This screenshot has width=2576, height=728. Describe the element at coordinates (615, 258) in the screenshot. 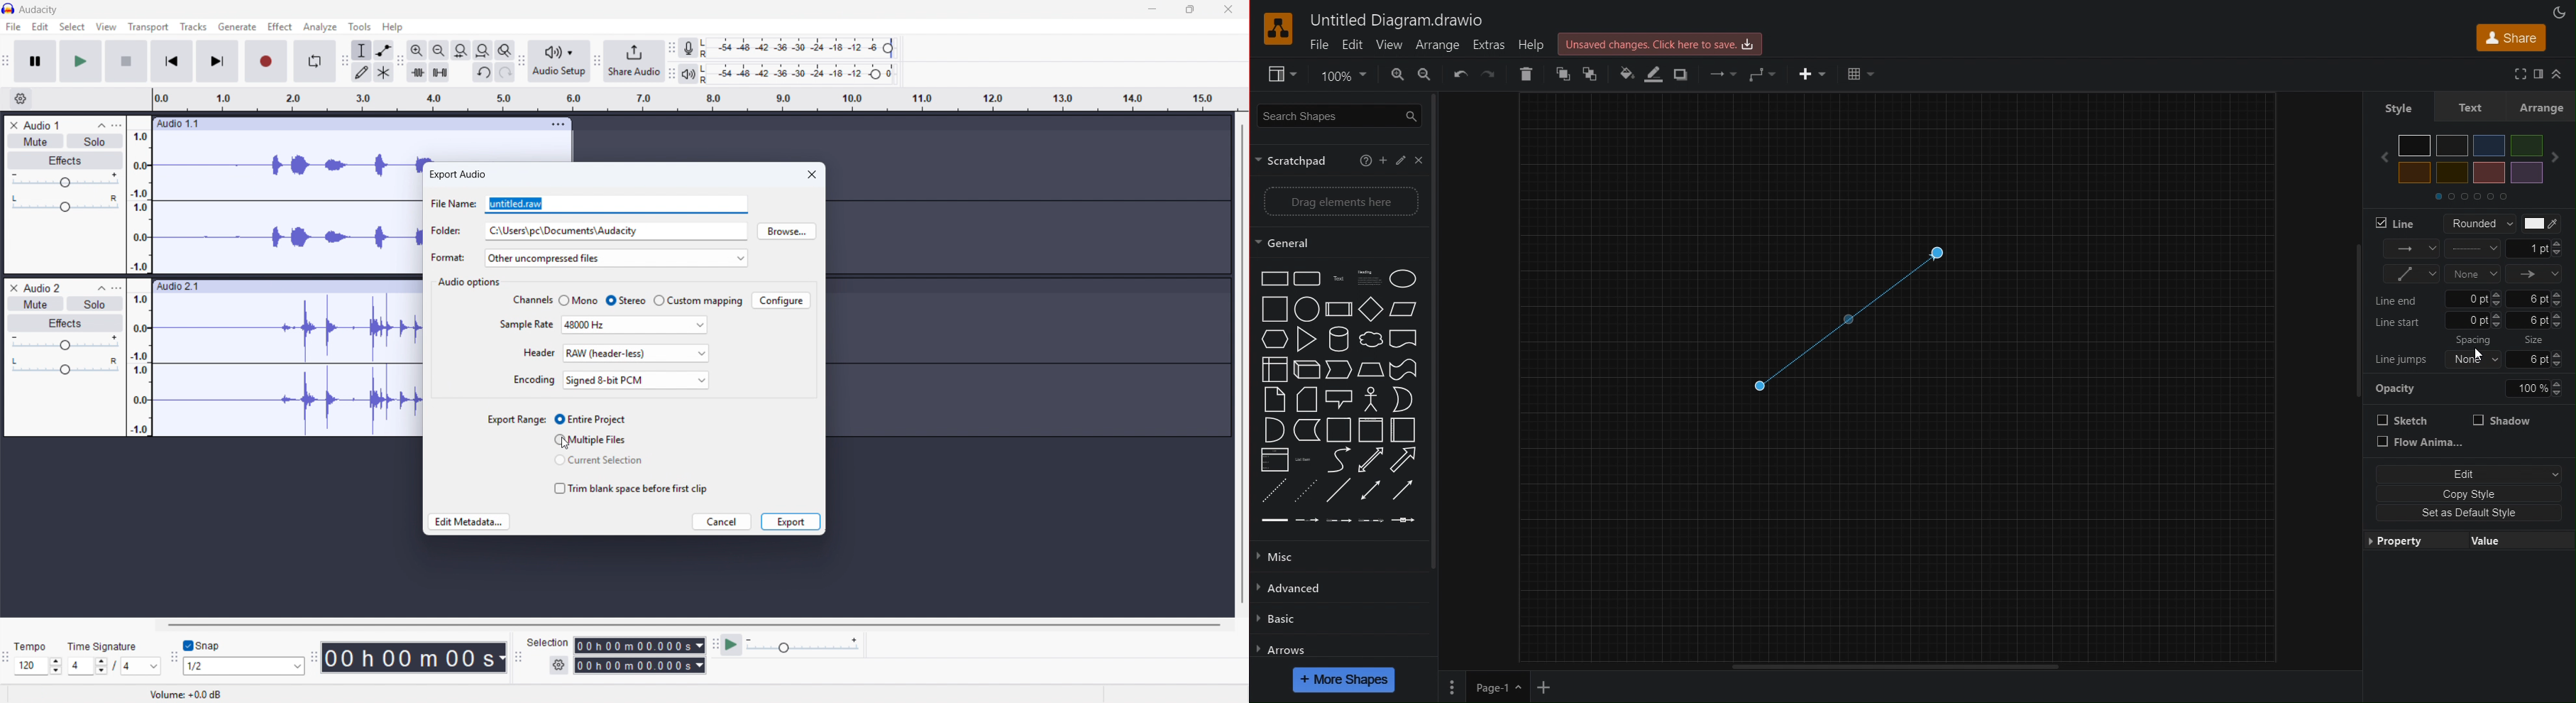

I see `Save format ` at that location.